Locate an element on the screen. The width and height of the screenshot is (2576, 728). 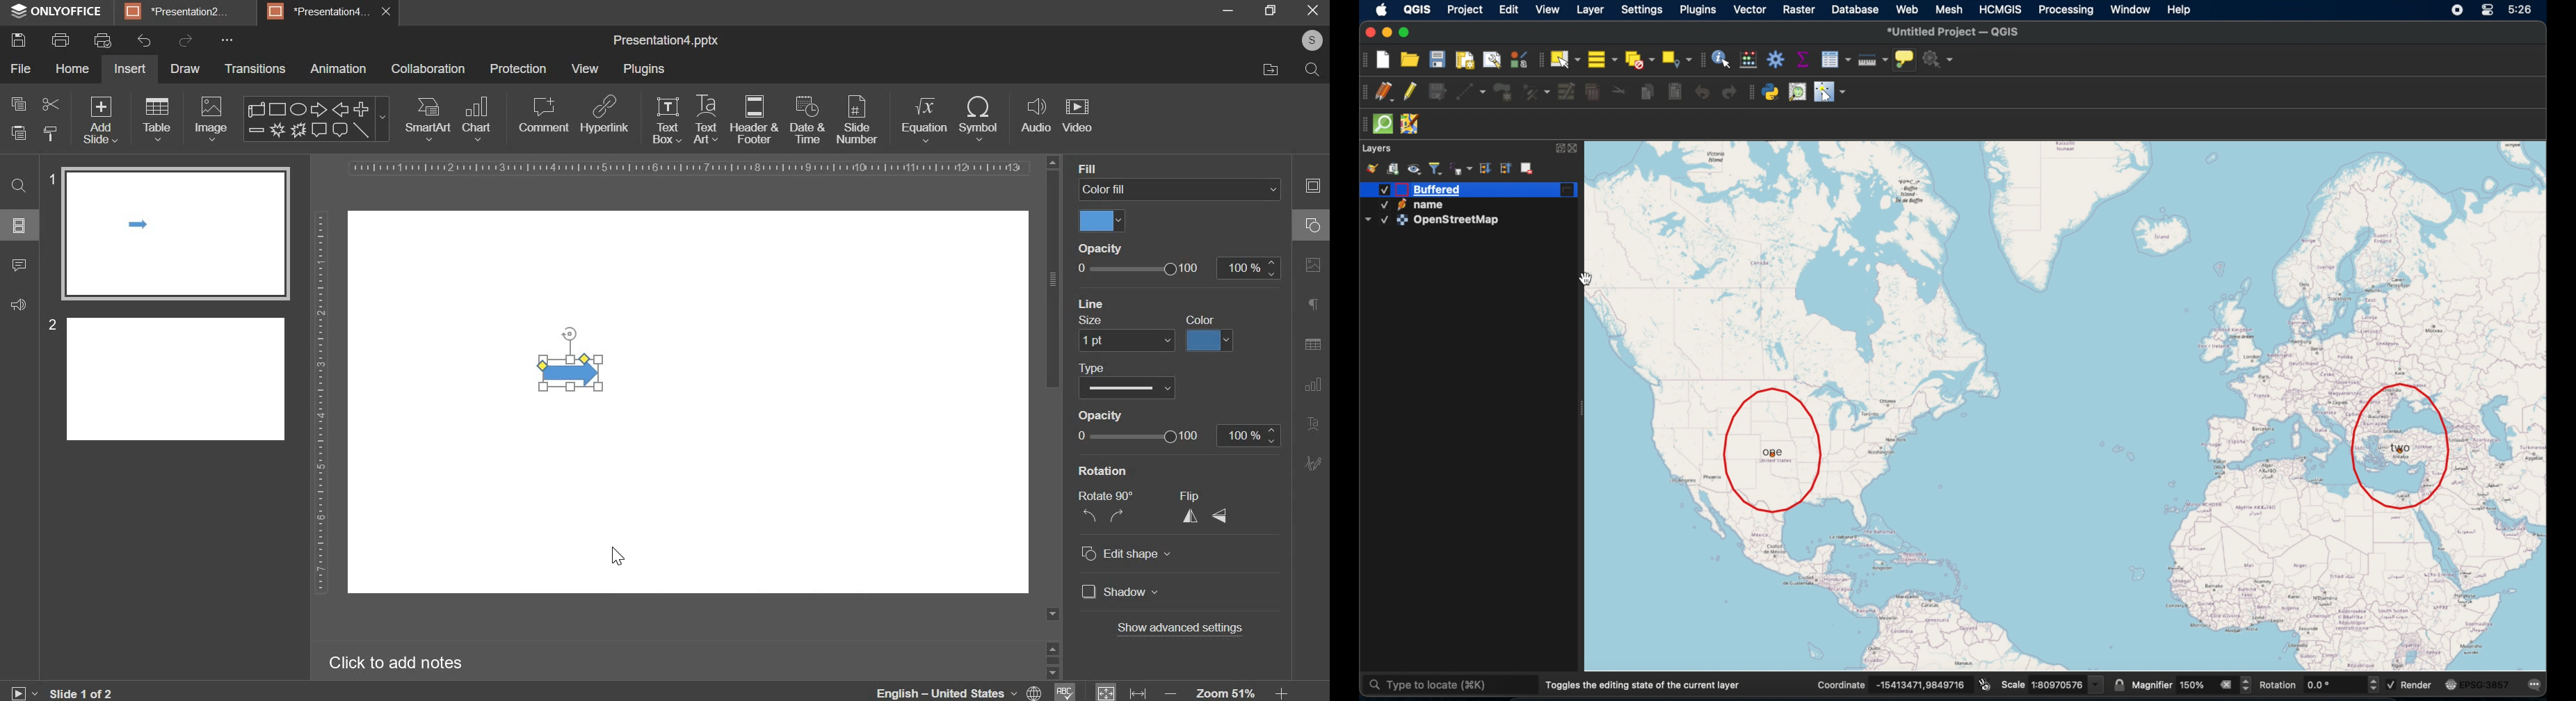
drag handles is located at coordinates (1362, 92).